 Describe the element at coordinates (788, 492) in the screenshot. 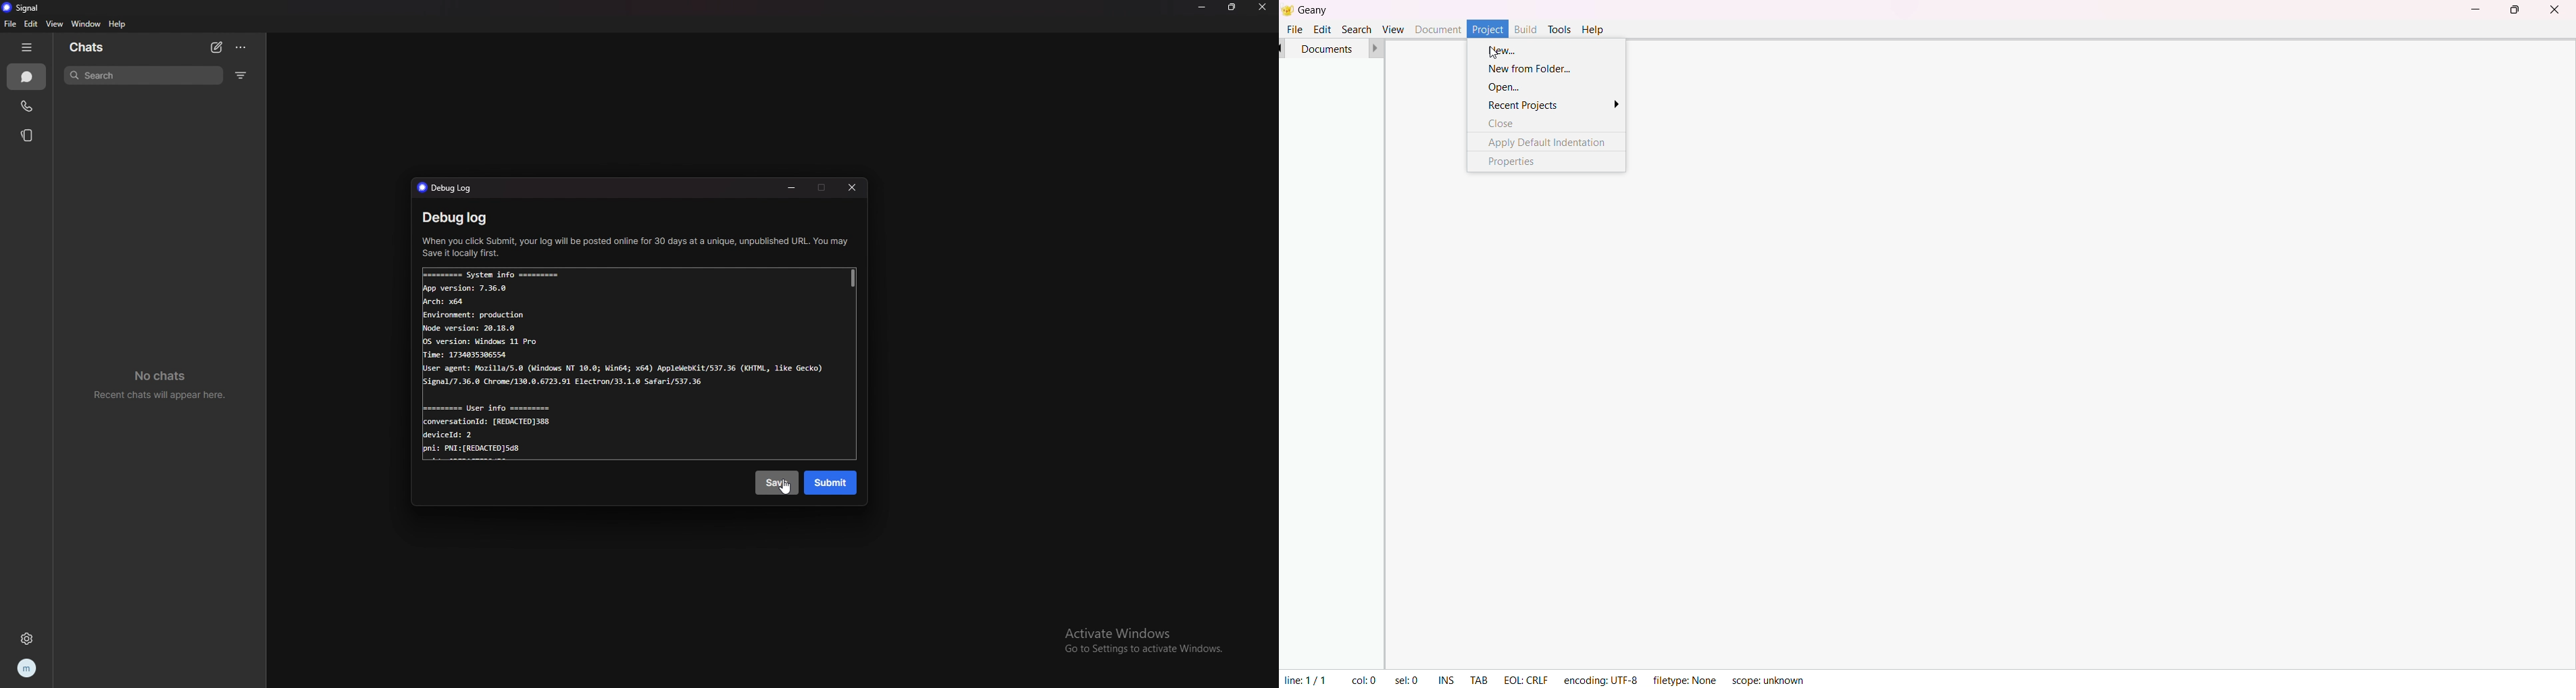

I see `cursor` at that location.